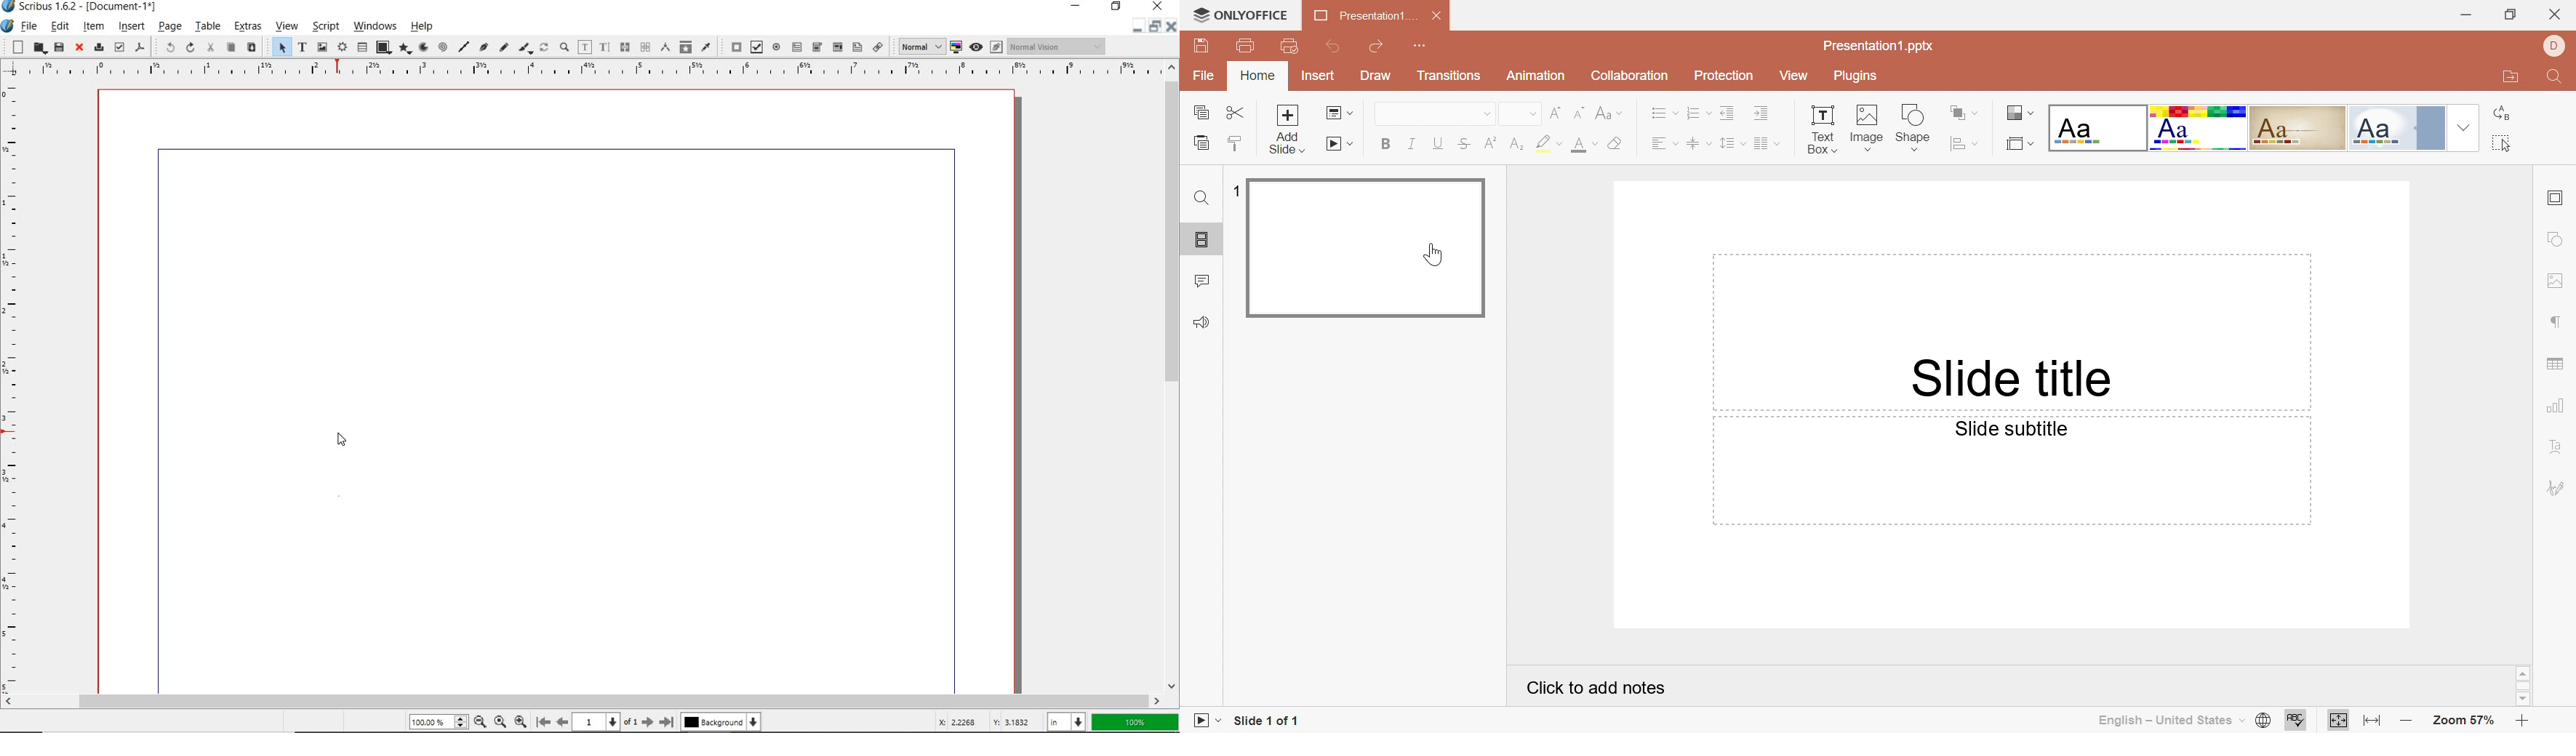  Describe the element at coordinates (623, 47) in the screenshot. I see `link text frames` at that location.